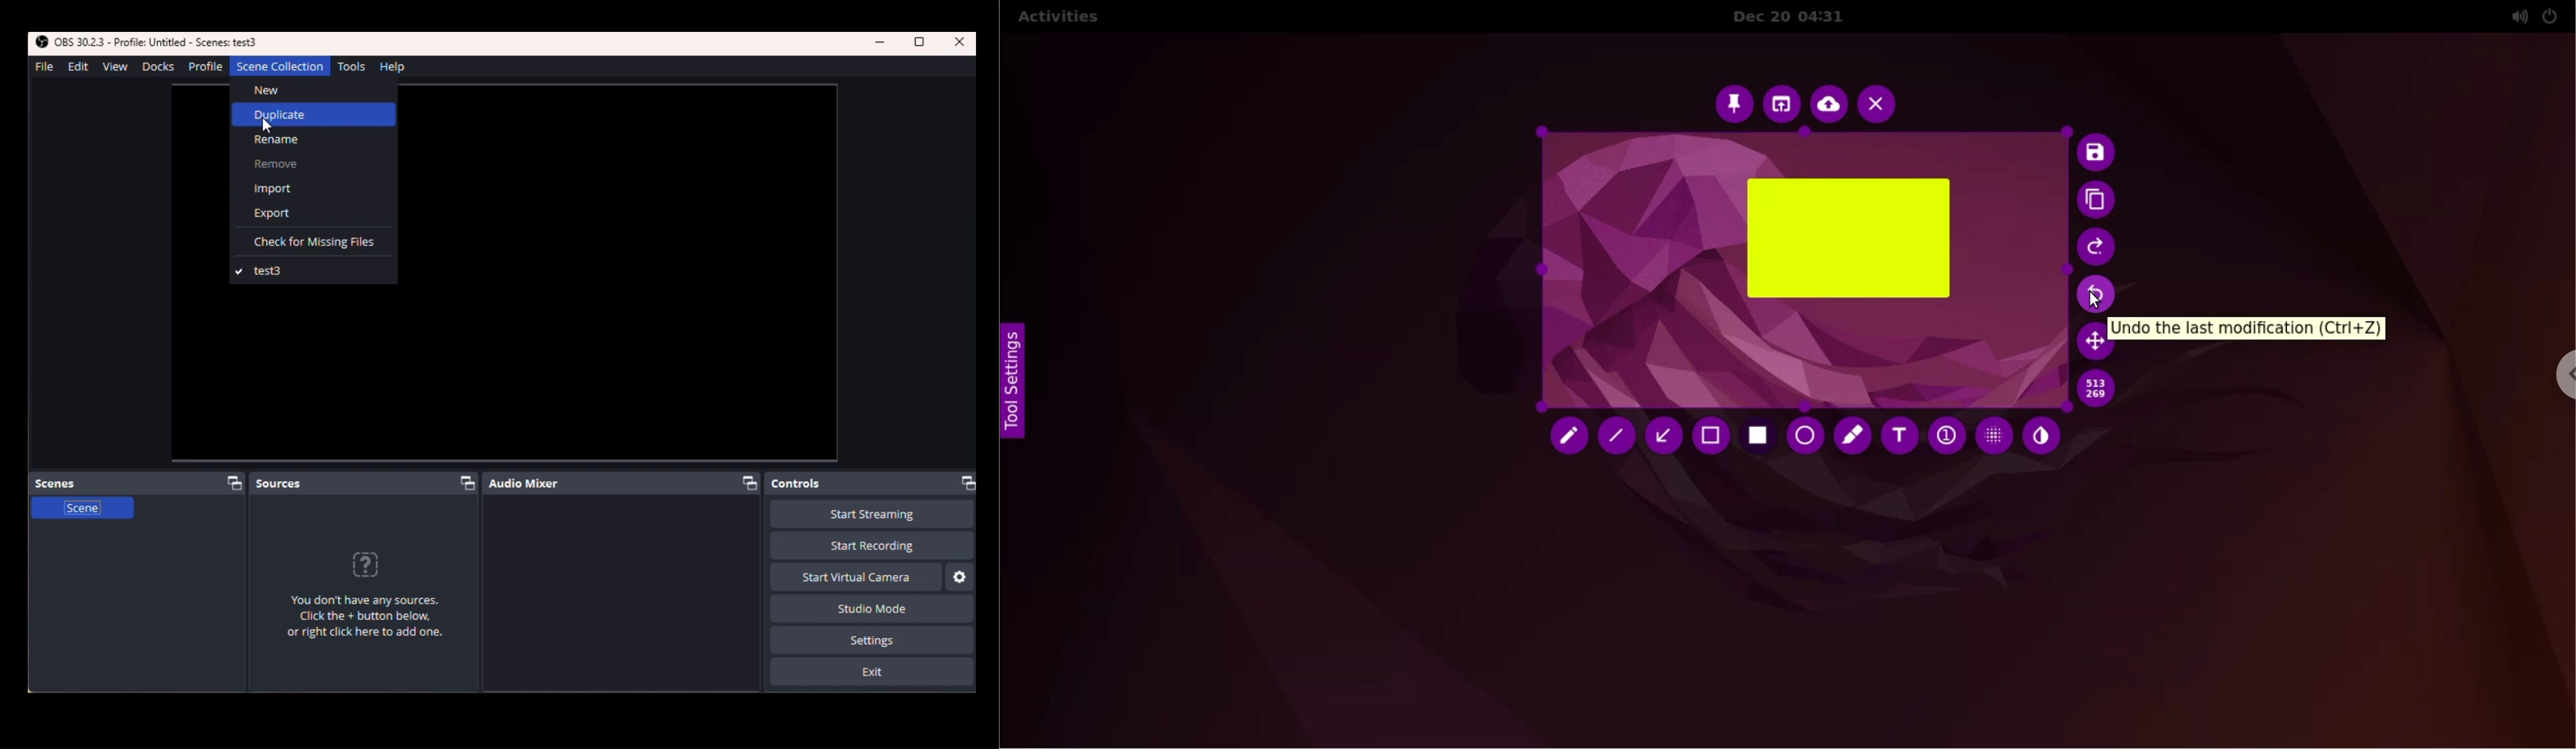  What do you see at coordinates (1760, 437) in the screenshot?
I see `rectangle tool` at bounding box center [1760, 437].